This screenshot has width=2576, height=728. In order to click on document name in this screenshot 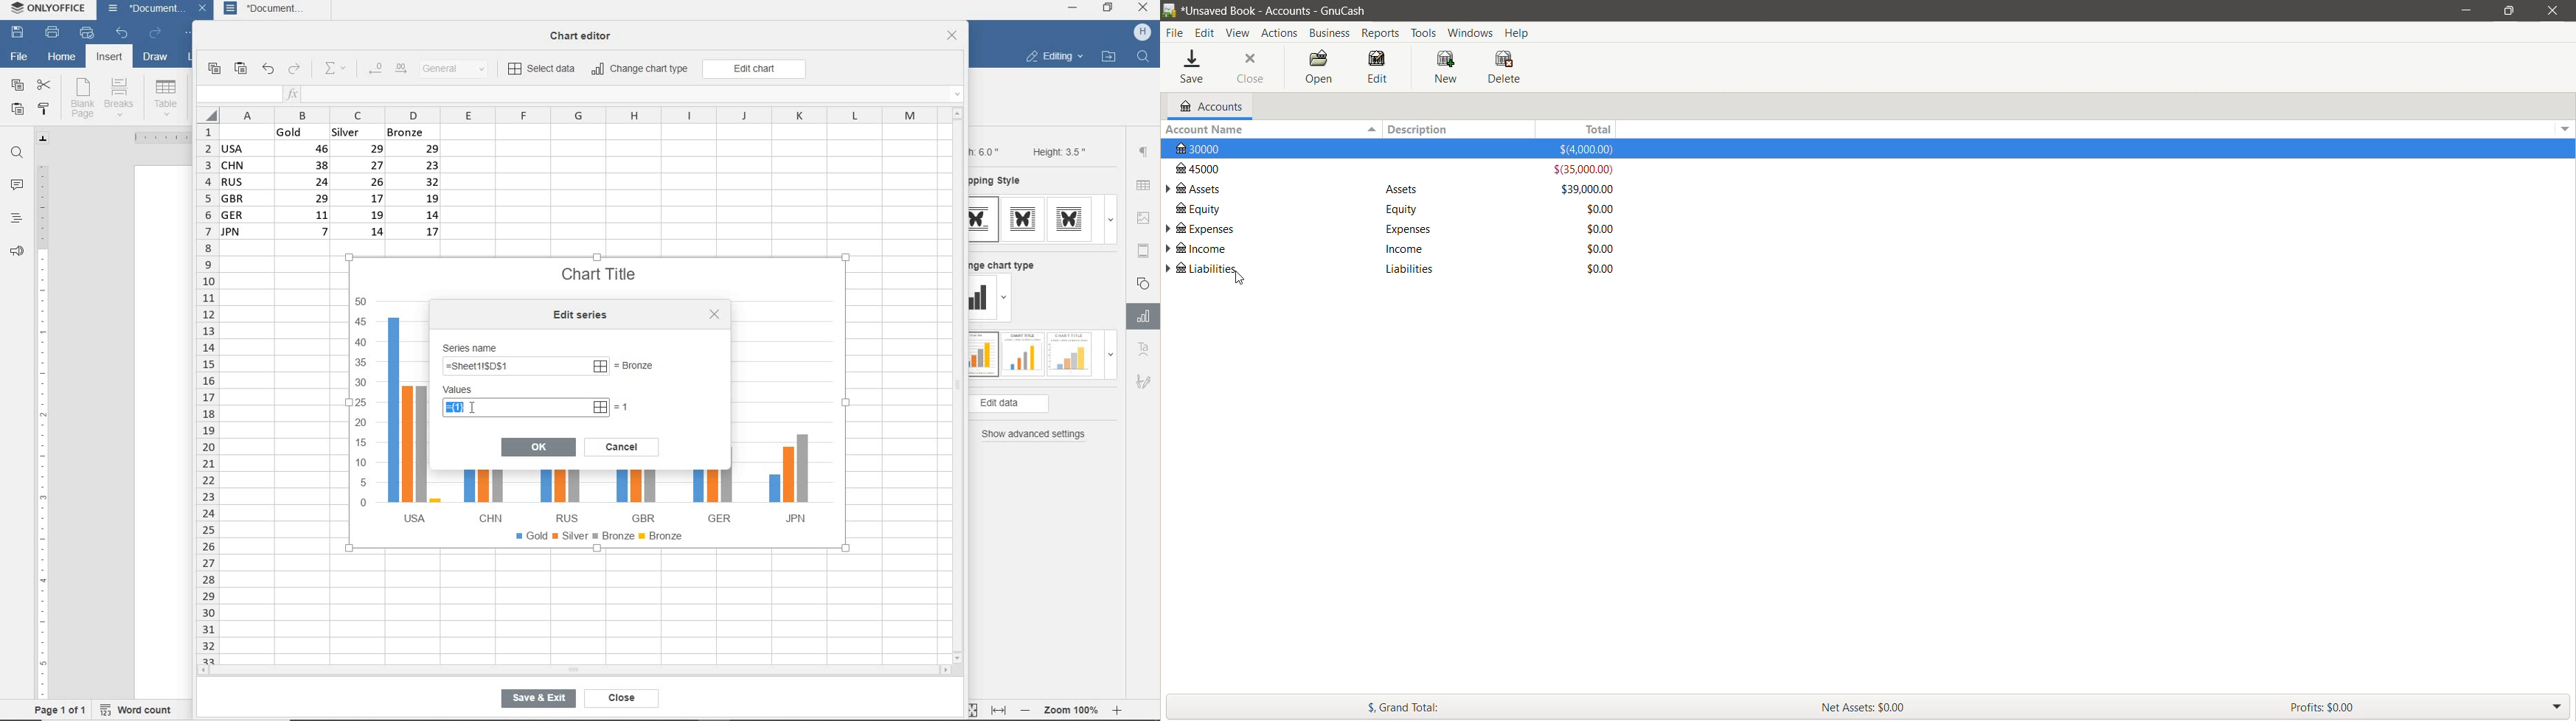, I will do `click(142, 10)`.